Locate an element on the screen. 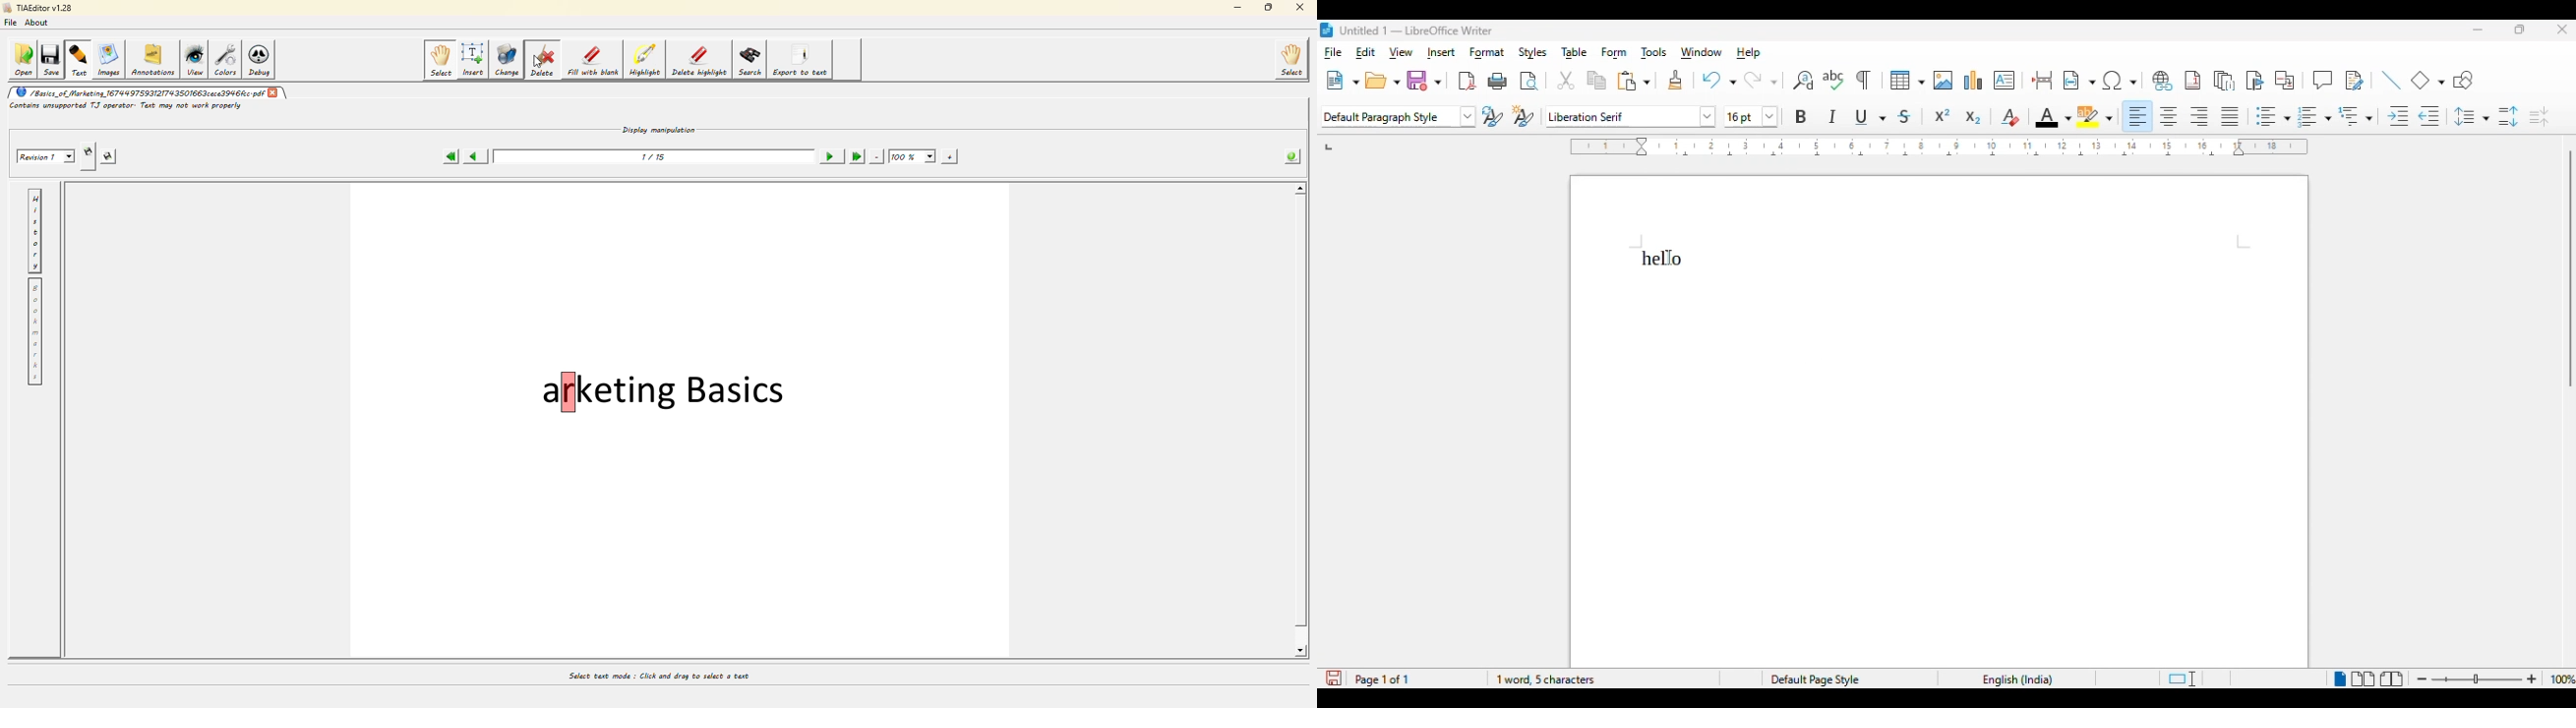  clone formatting is located at coordinates (1676, 81).